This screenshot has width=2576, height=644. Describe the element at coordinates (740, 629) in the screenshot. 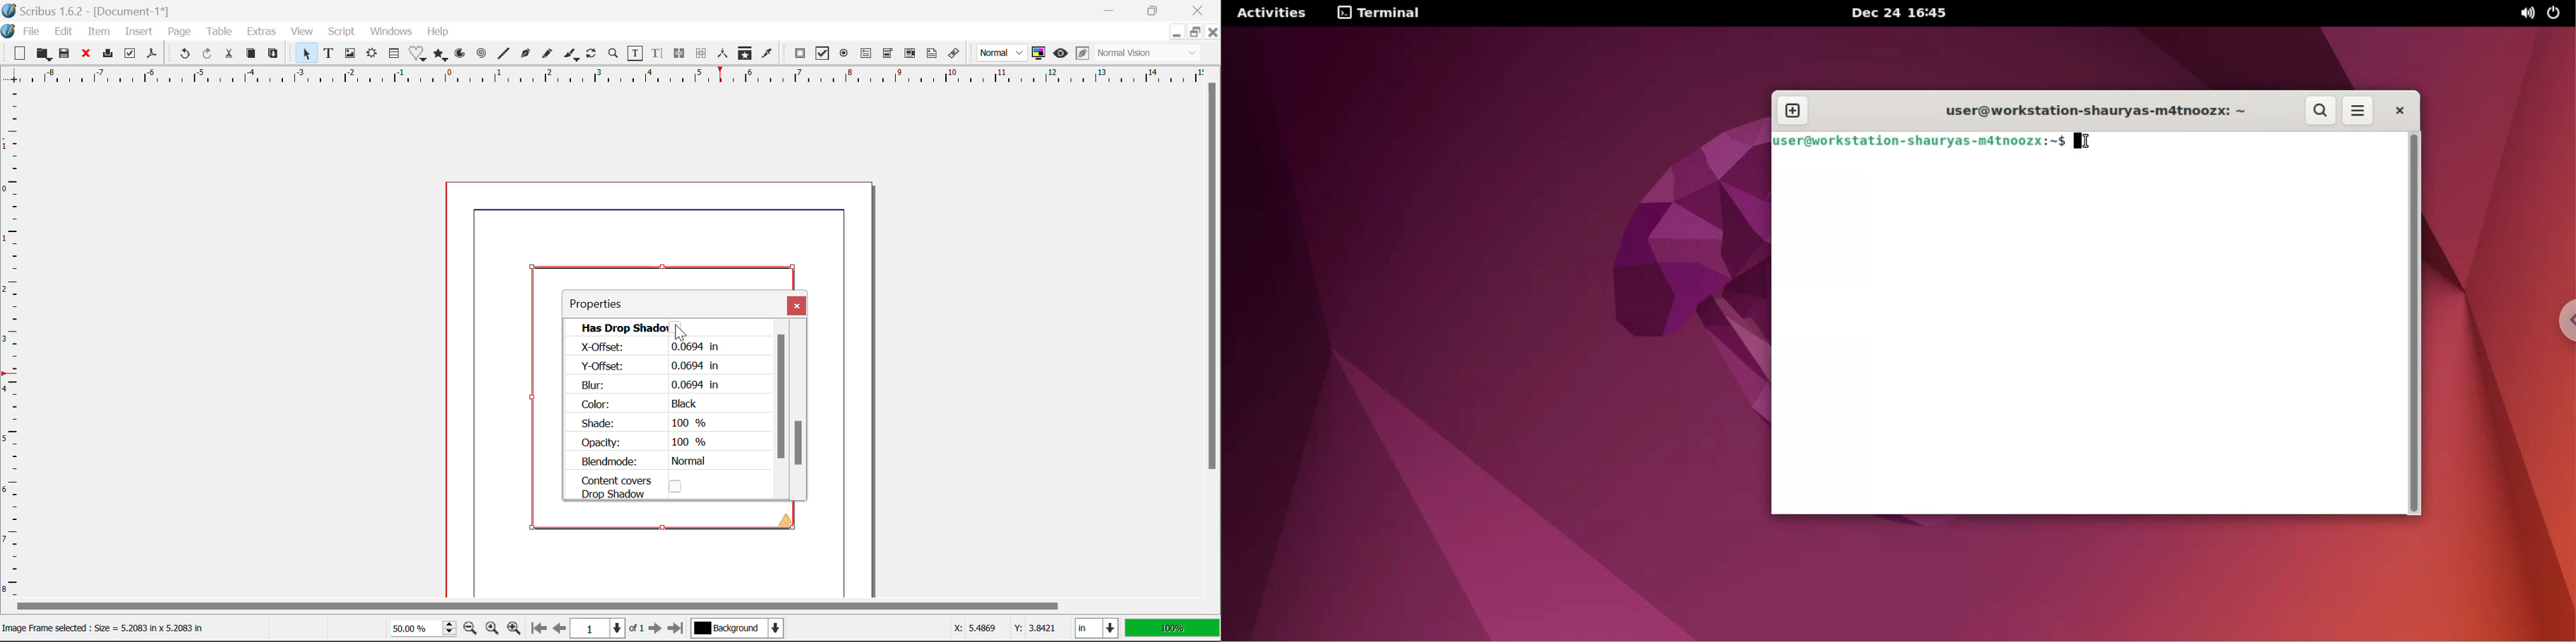

I see `Background` at that location.